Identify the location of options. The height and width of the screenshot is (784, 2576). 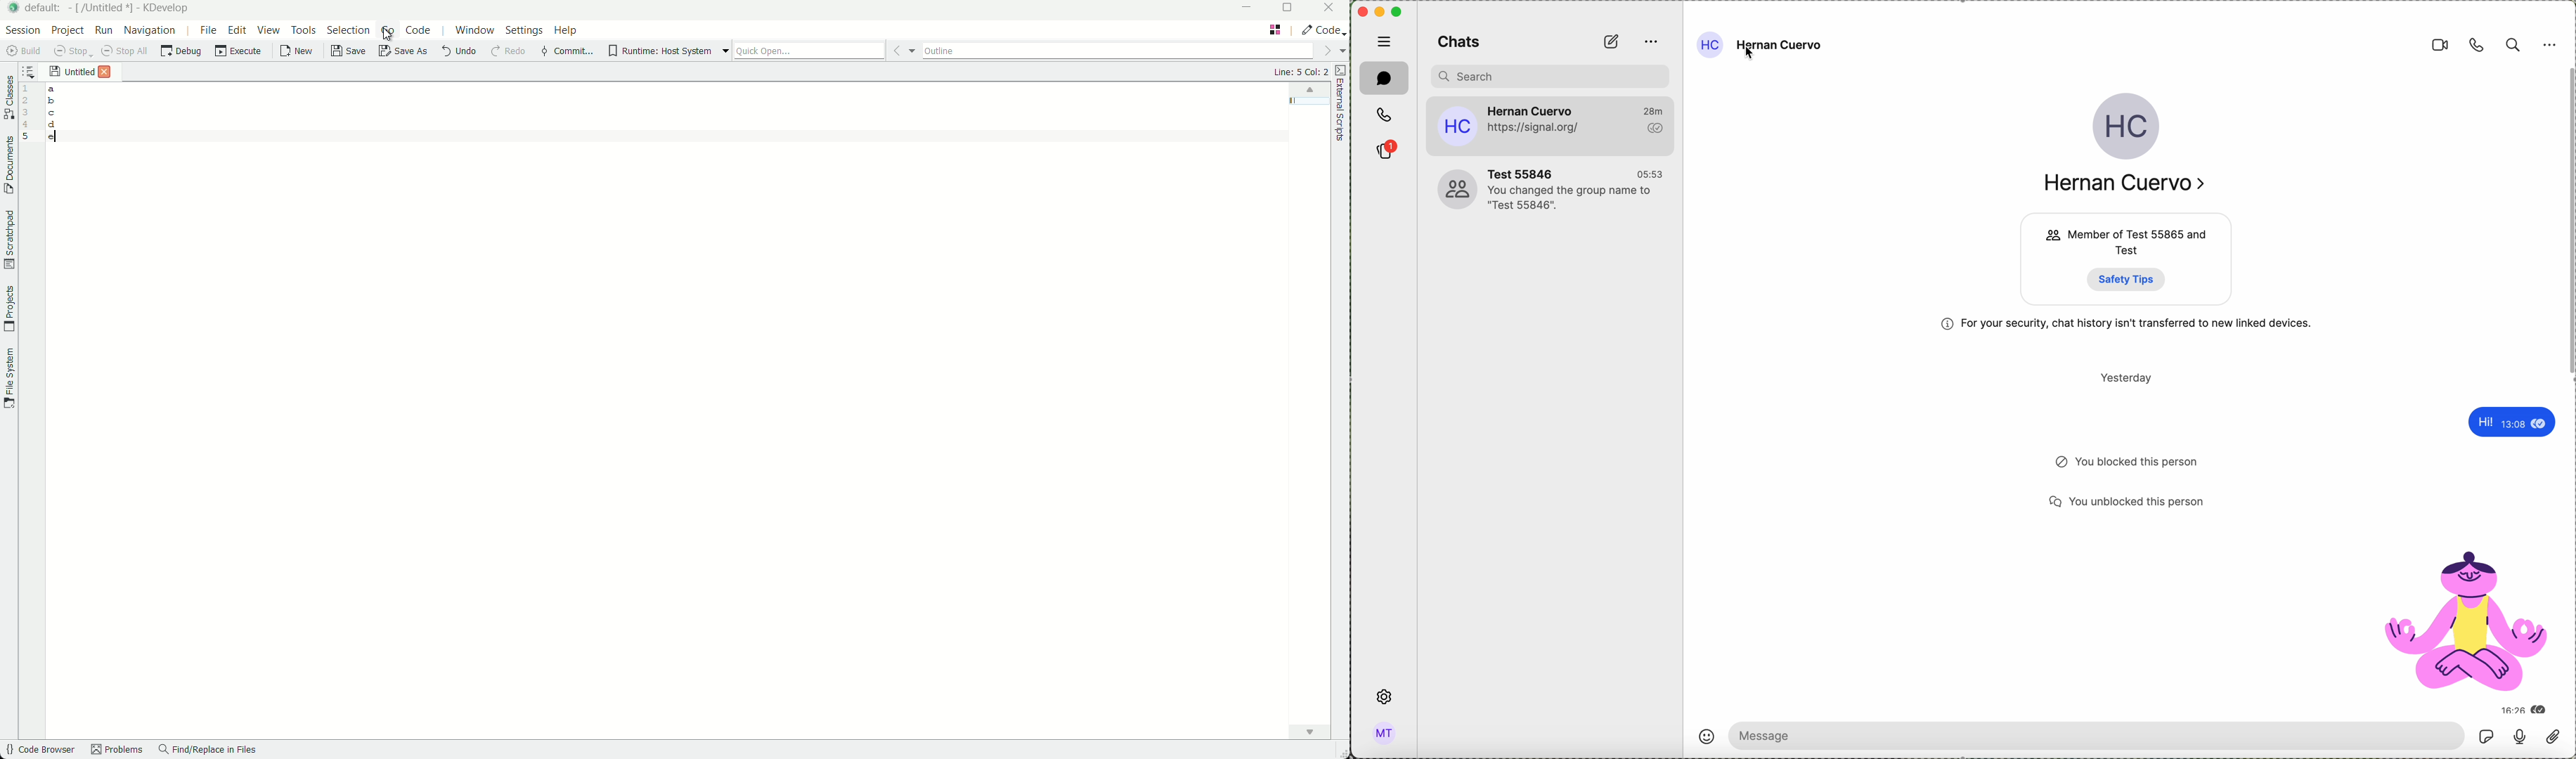
(1649, 44).